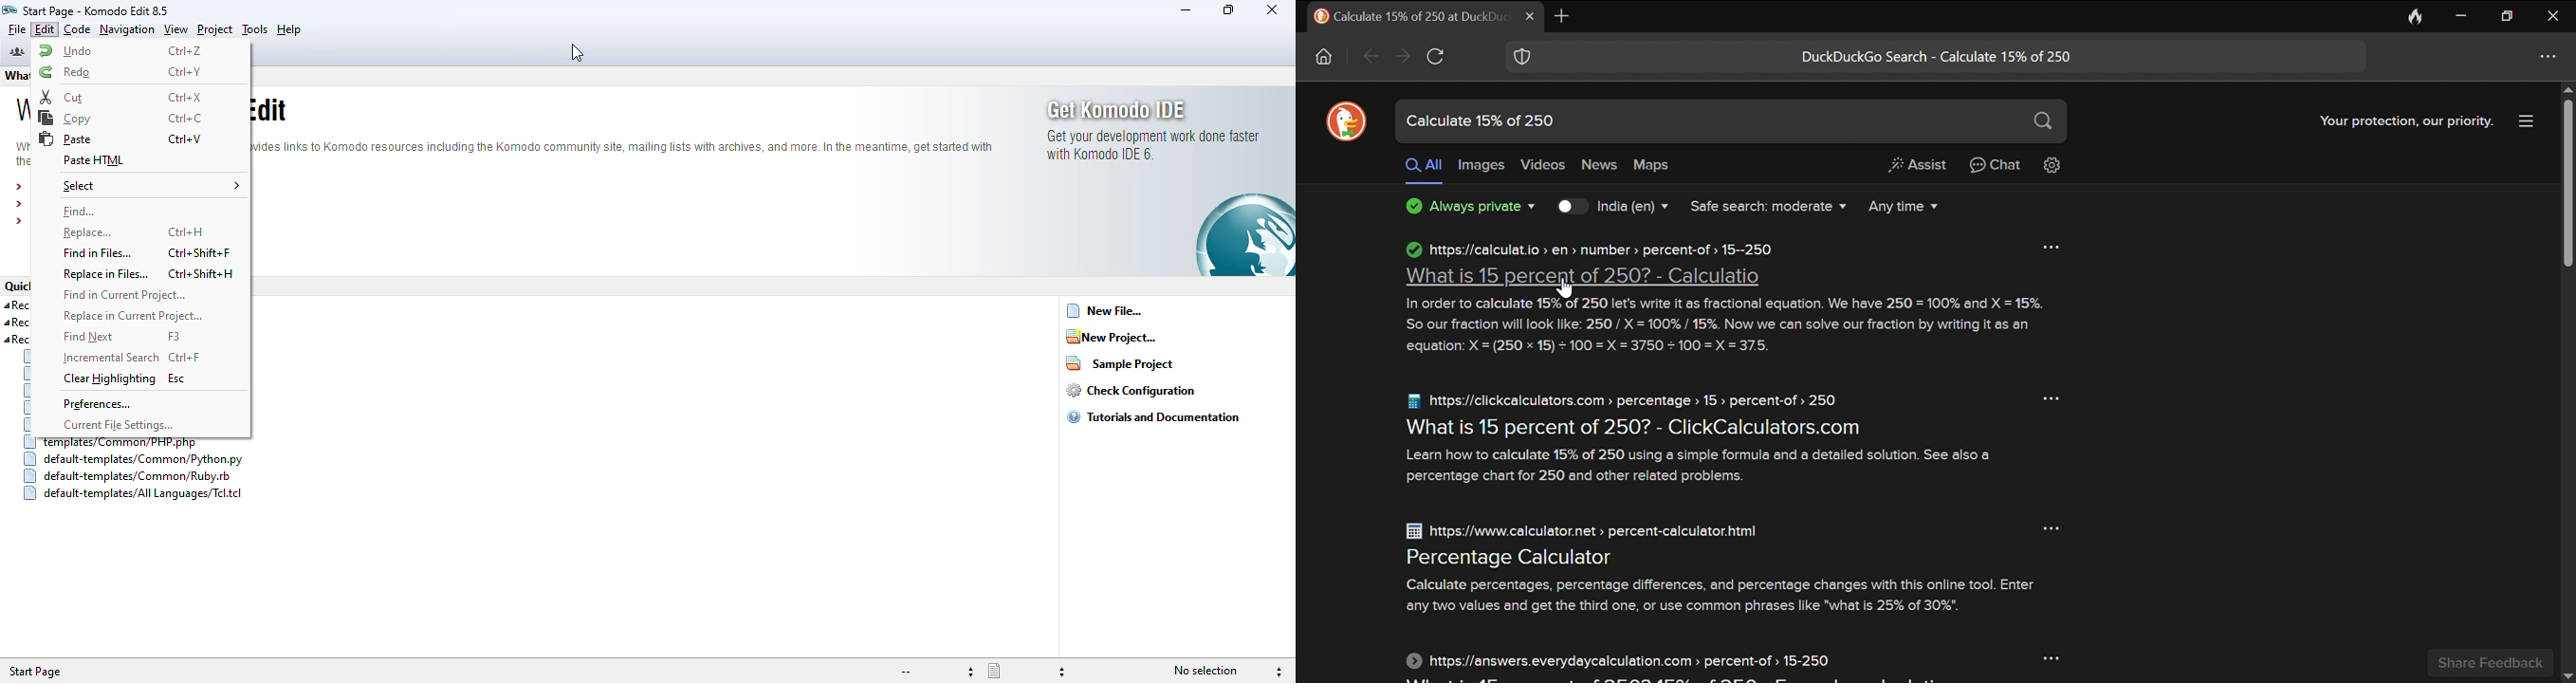 Image resolution: width=2576 pixels, height=700 pixels. I want to click on DuckDuckGo logo, so click(1346, 119).